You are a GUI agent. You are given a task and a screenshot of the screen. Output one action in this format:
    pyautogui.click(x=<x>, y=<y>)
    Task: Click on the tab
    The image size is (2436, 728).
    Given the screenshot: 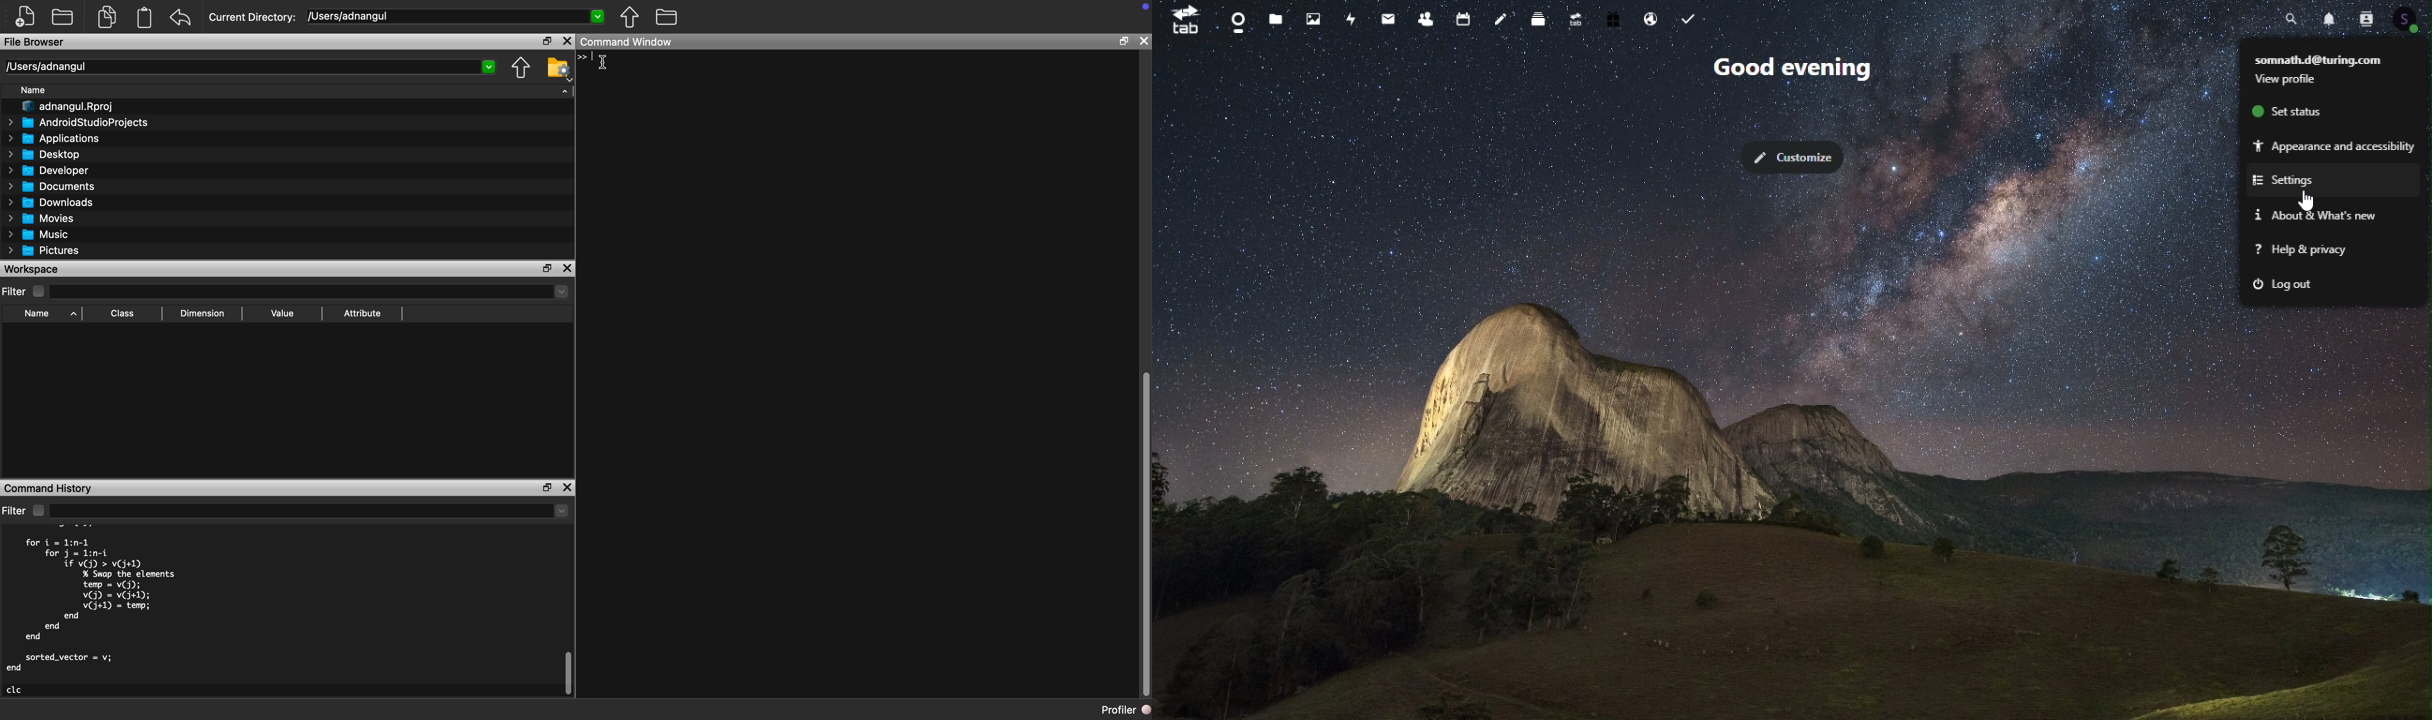 What is the action you would take?
    pyautogui.click(x=1184, y=20)
    